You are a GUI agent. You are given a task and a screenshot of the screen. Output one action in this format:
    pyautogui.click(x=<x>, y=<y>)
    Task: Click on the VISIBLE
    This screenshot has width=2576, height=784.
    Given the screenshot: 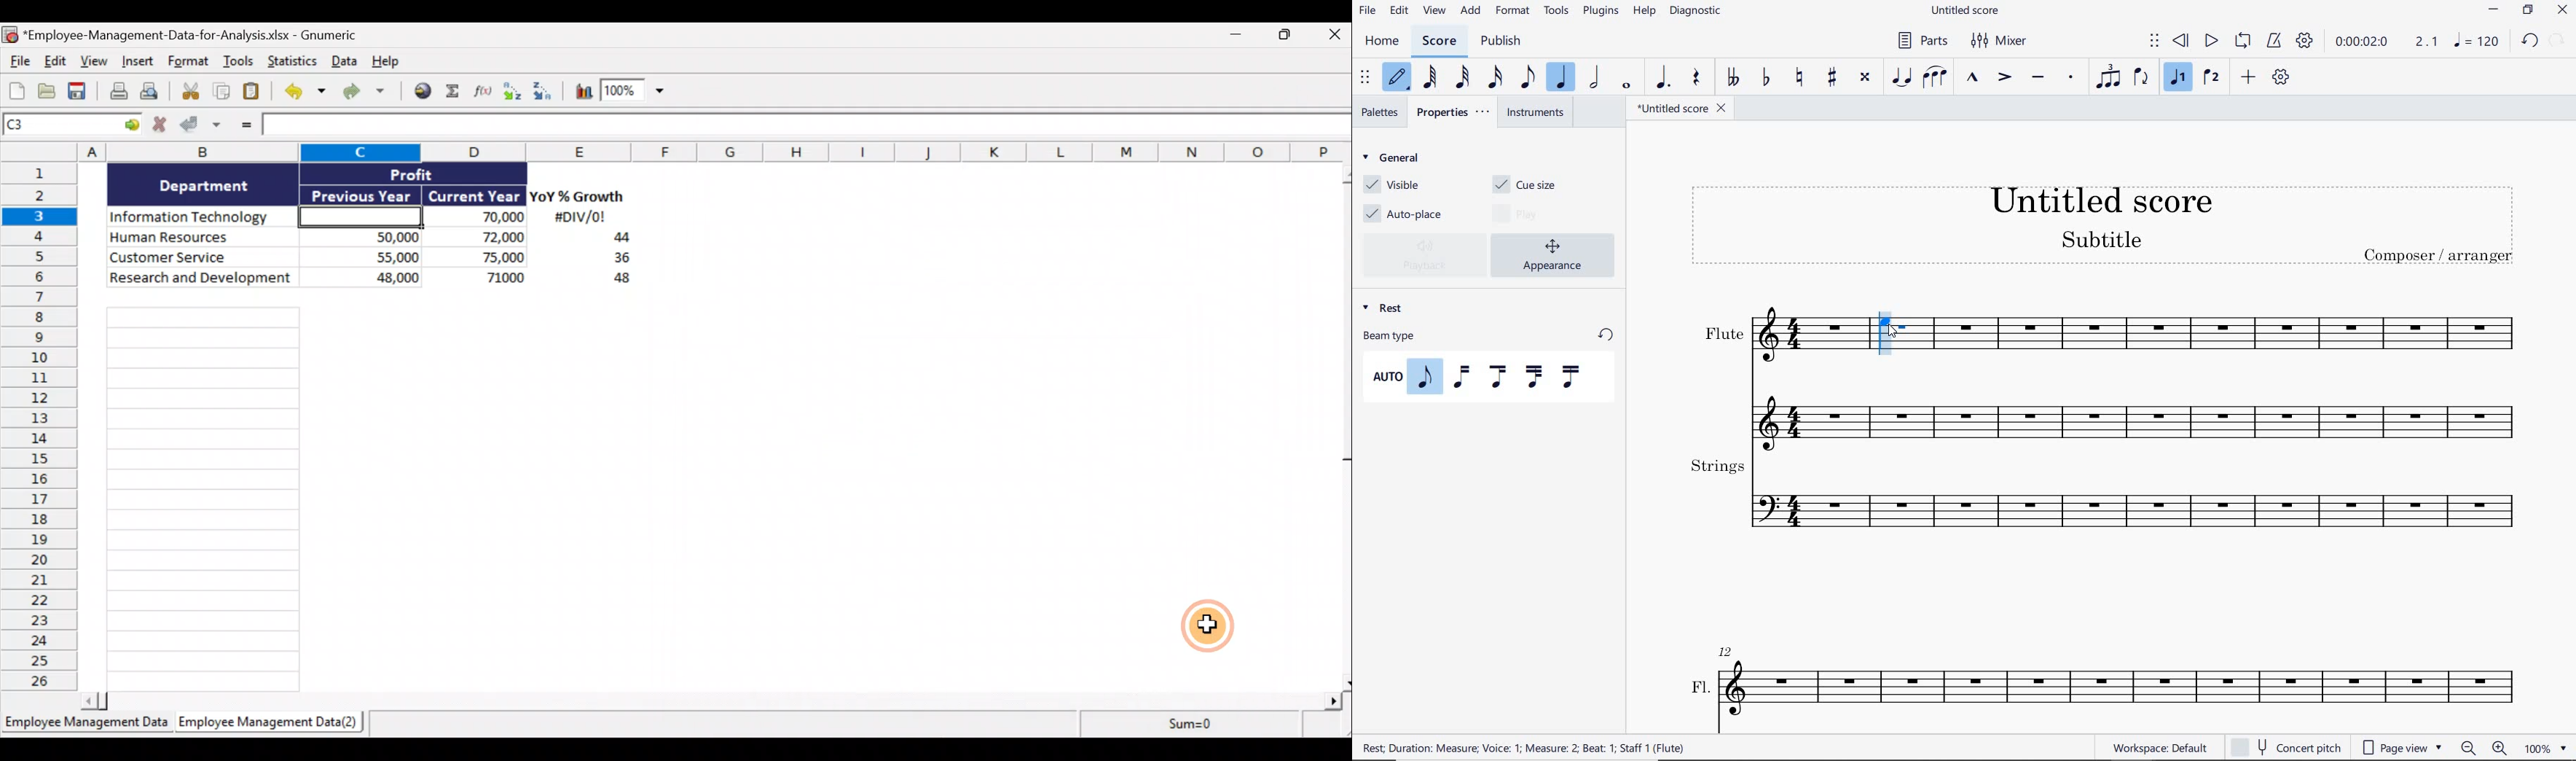 What is the action you would take?
    pyautogui.click(x=1392, y=185)
    